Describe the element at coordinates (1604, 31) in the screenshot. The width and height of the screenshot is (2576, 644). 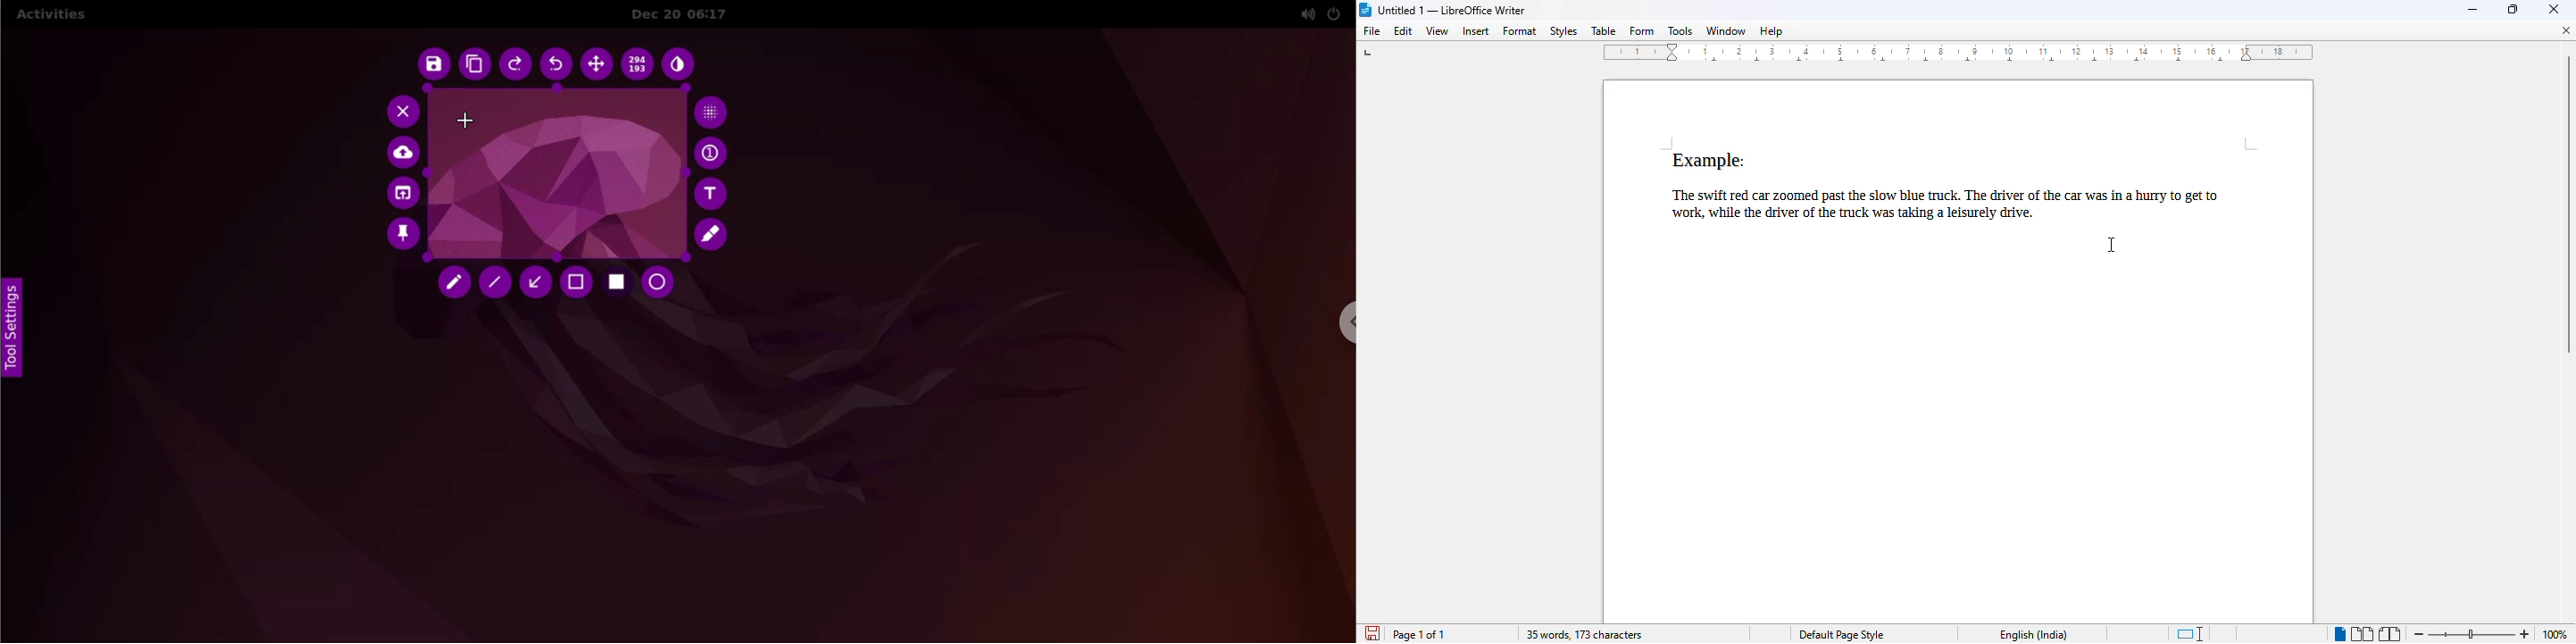
I see `table` at that location.